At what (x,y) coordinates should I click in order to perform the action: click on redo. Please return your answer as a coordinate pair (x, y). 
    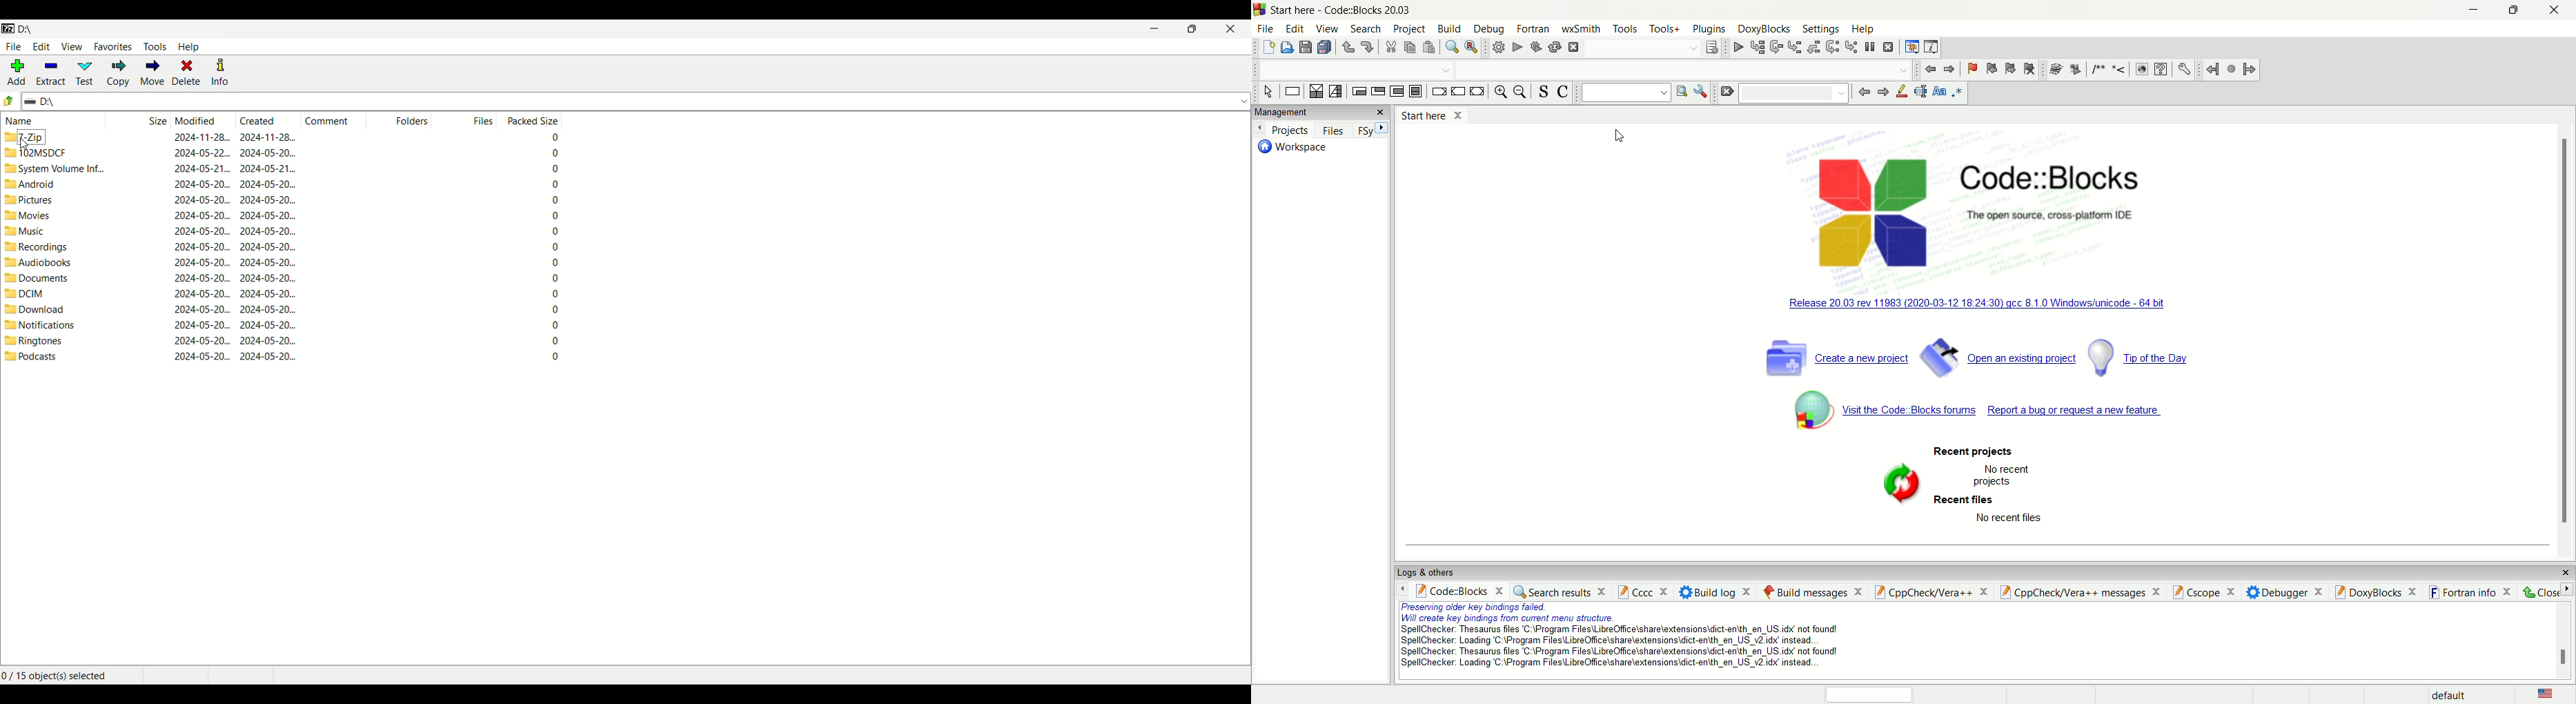
    Looking at the image, I should click on (1367, 46).